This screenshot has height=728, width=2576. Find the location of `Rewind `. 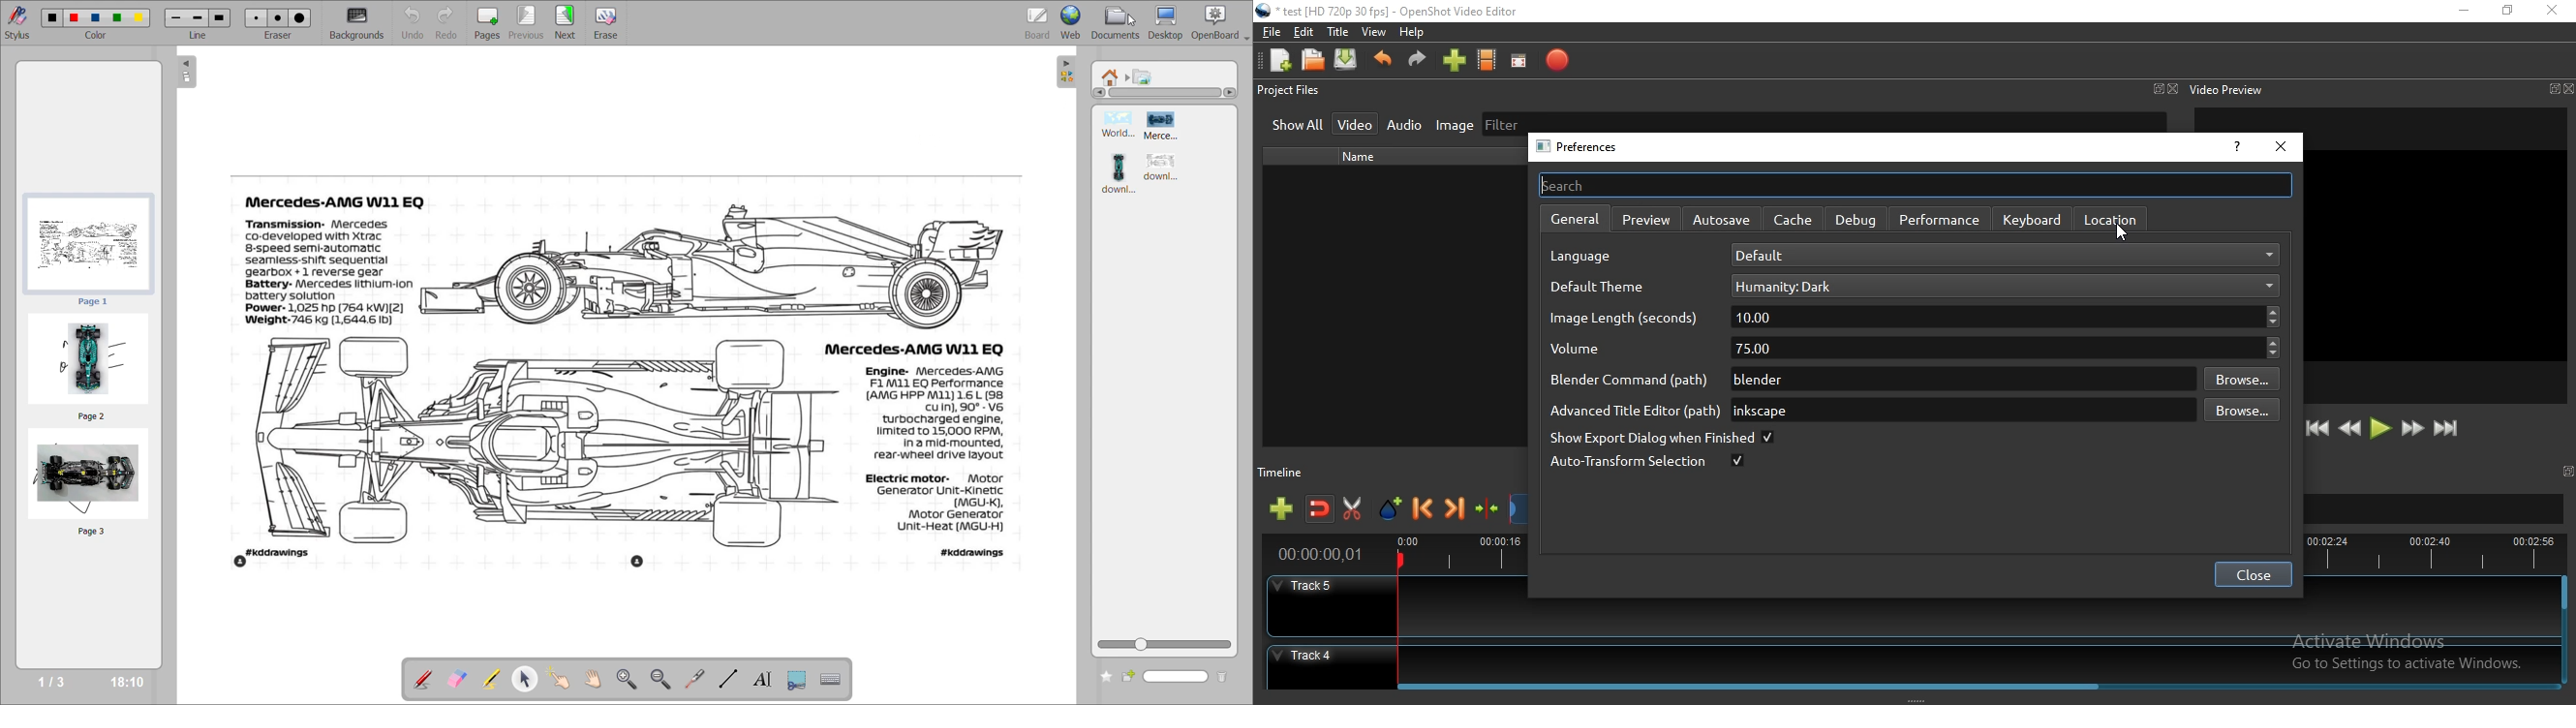

Rewind  is located at coordinates (2349, 429).